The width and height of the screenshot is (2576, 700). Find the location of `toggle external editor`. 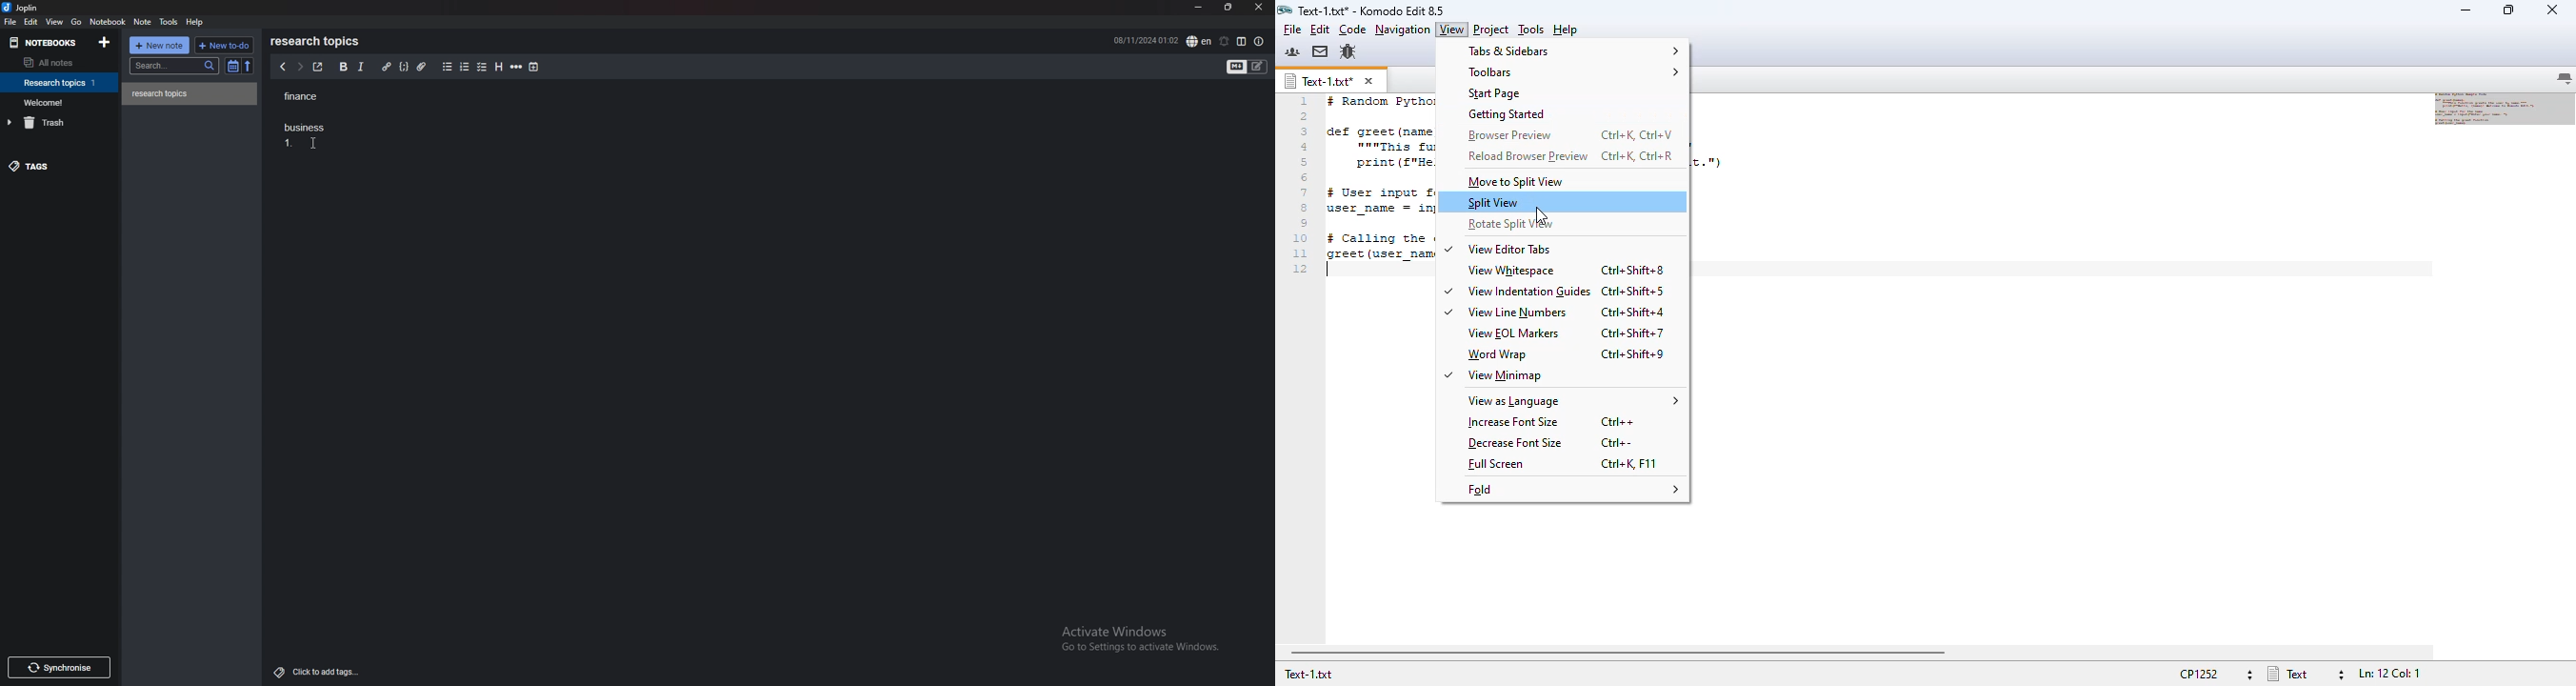

toggle external editor is located at coordinates (317, 67).